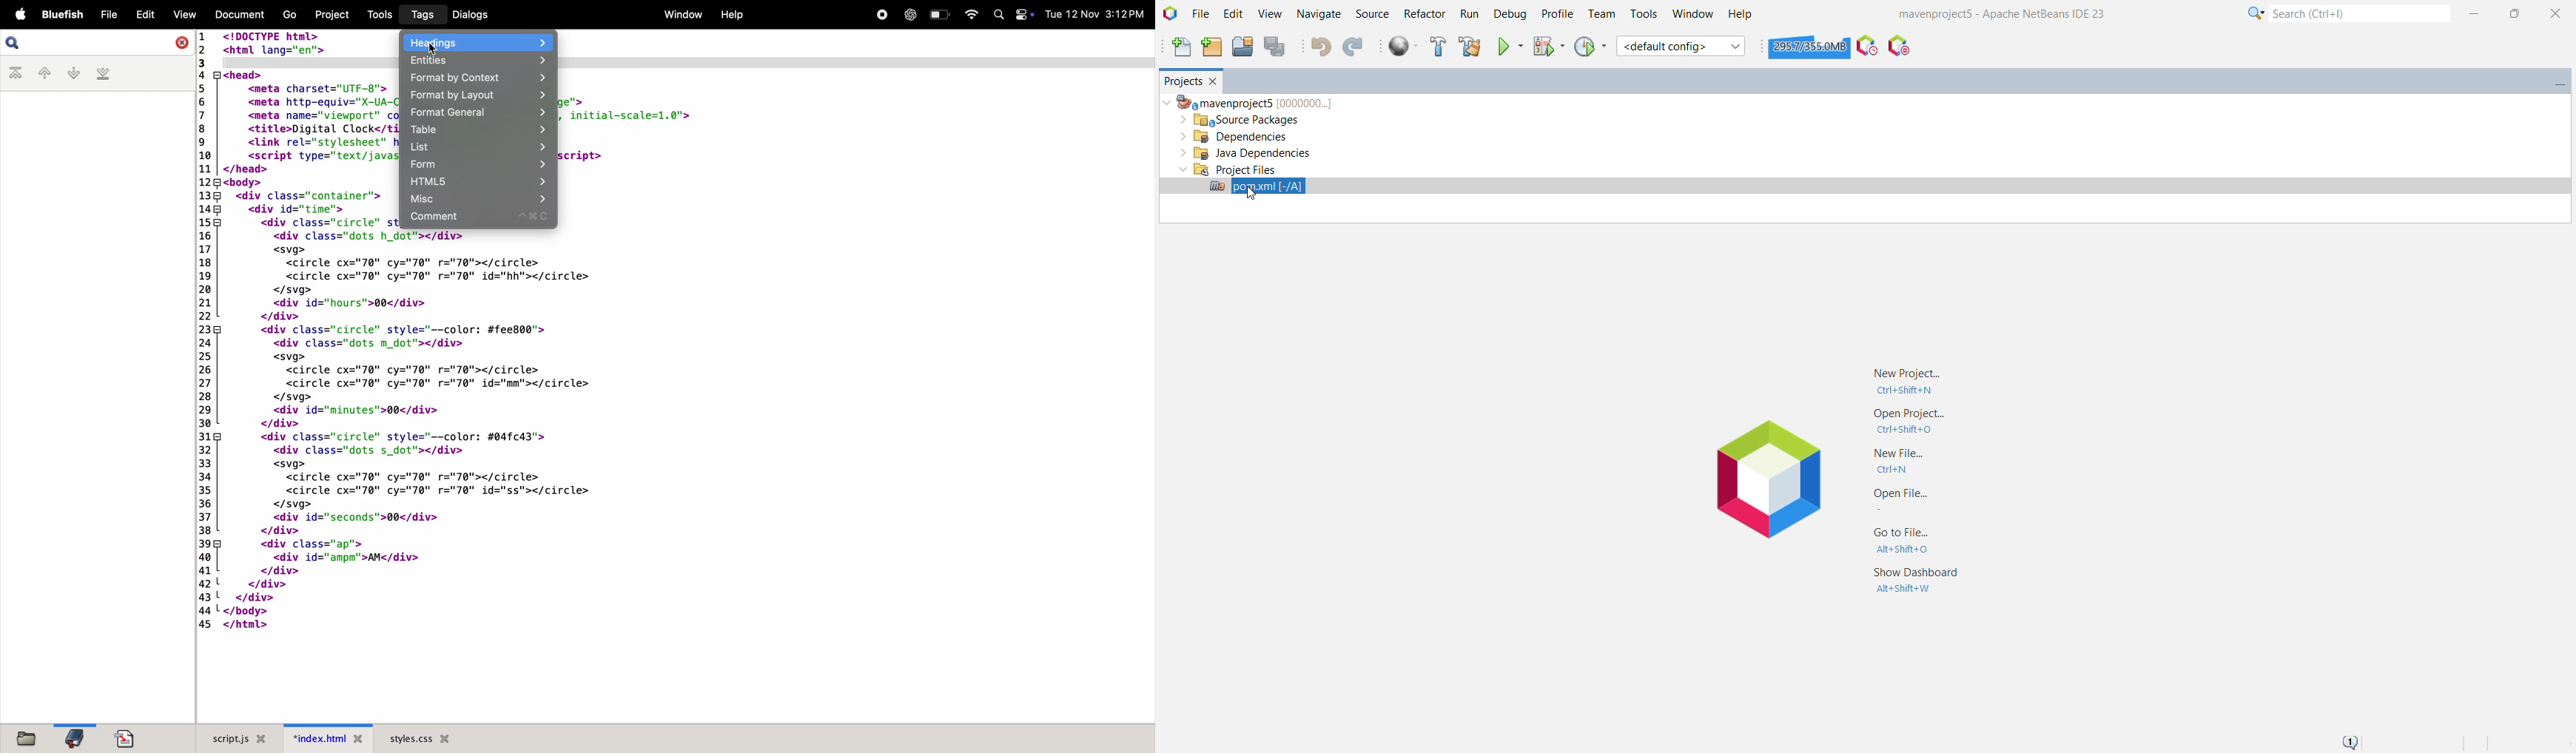 The image size is (2576, 756). What do you see at coordinates (1213, 47) in the screenshot?
I see `New Project` at bounding box center [1213, 47].